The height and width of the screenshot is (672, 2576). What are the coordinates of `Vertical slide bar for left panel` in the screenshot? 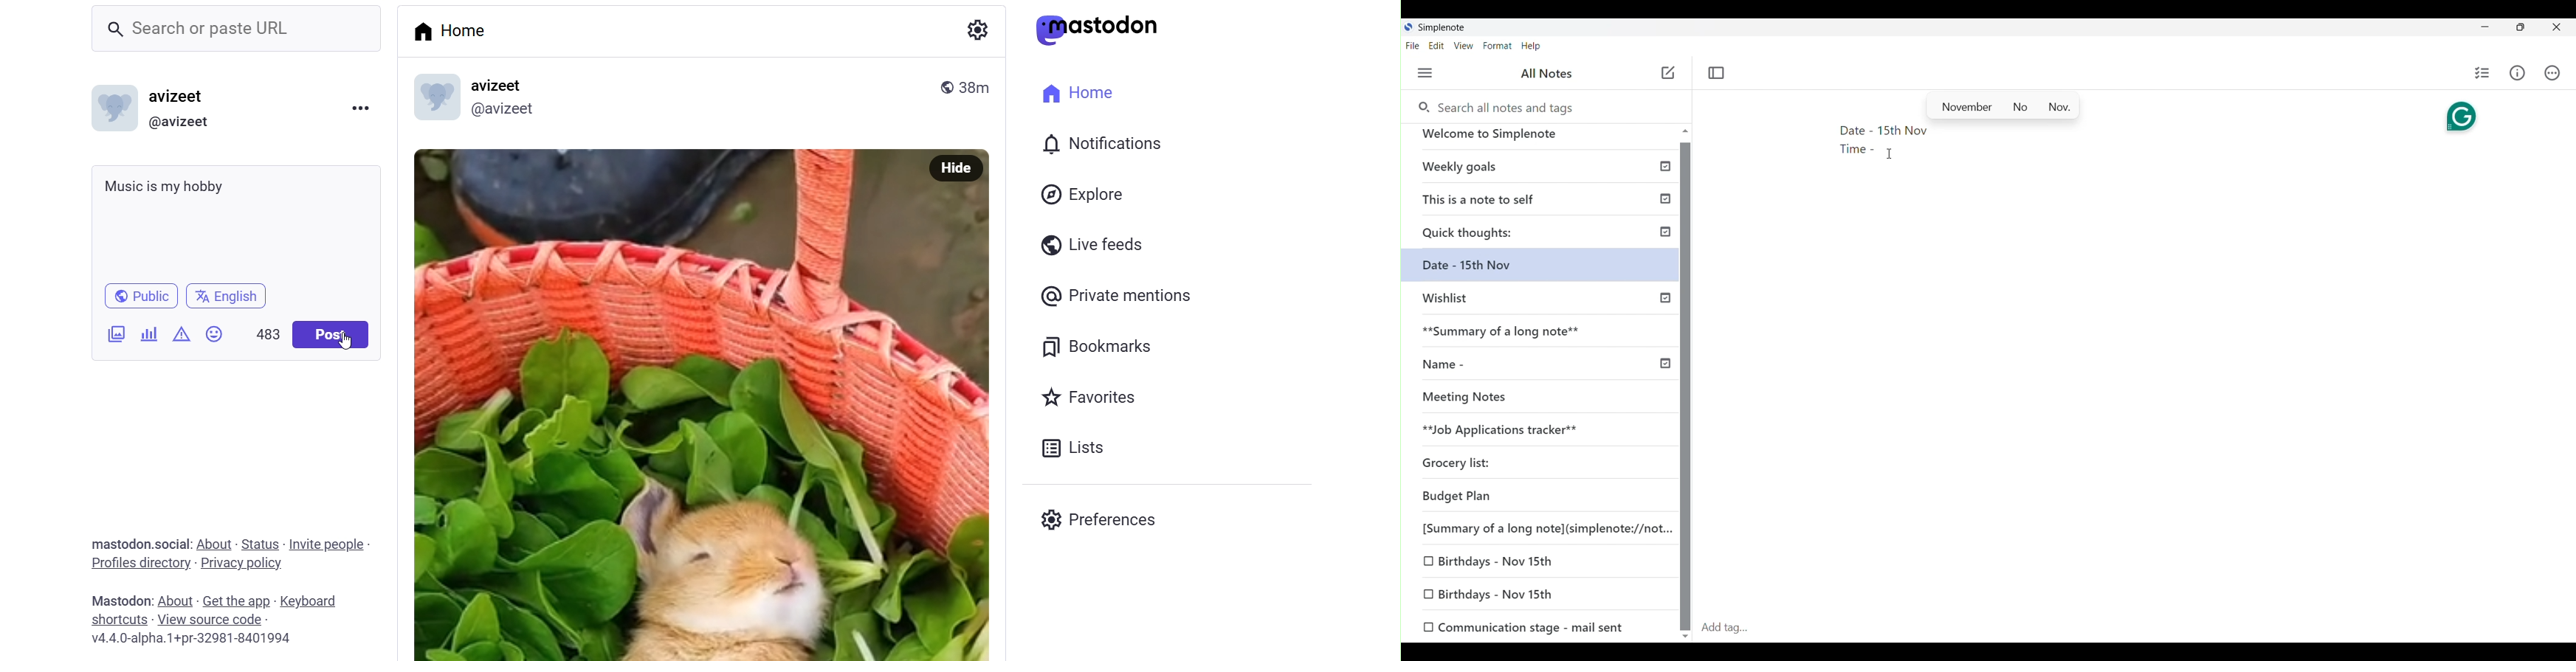 It's located at (1685, 387).